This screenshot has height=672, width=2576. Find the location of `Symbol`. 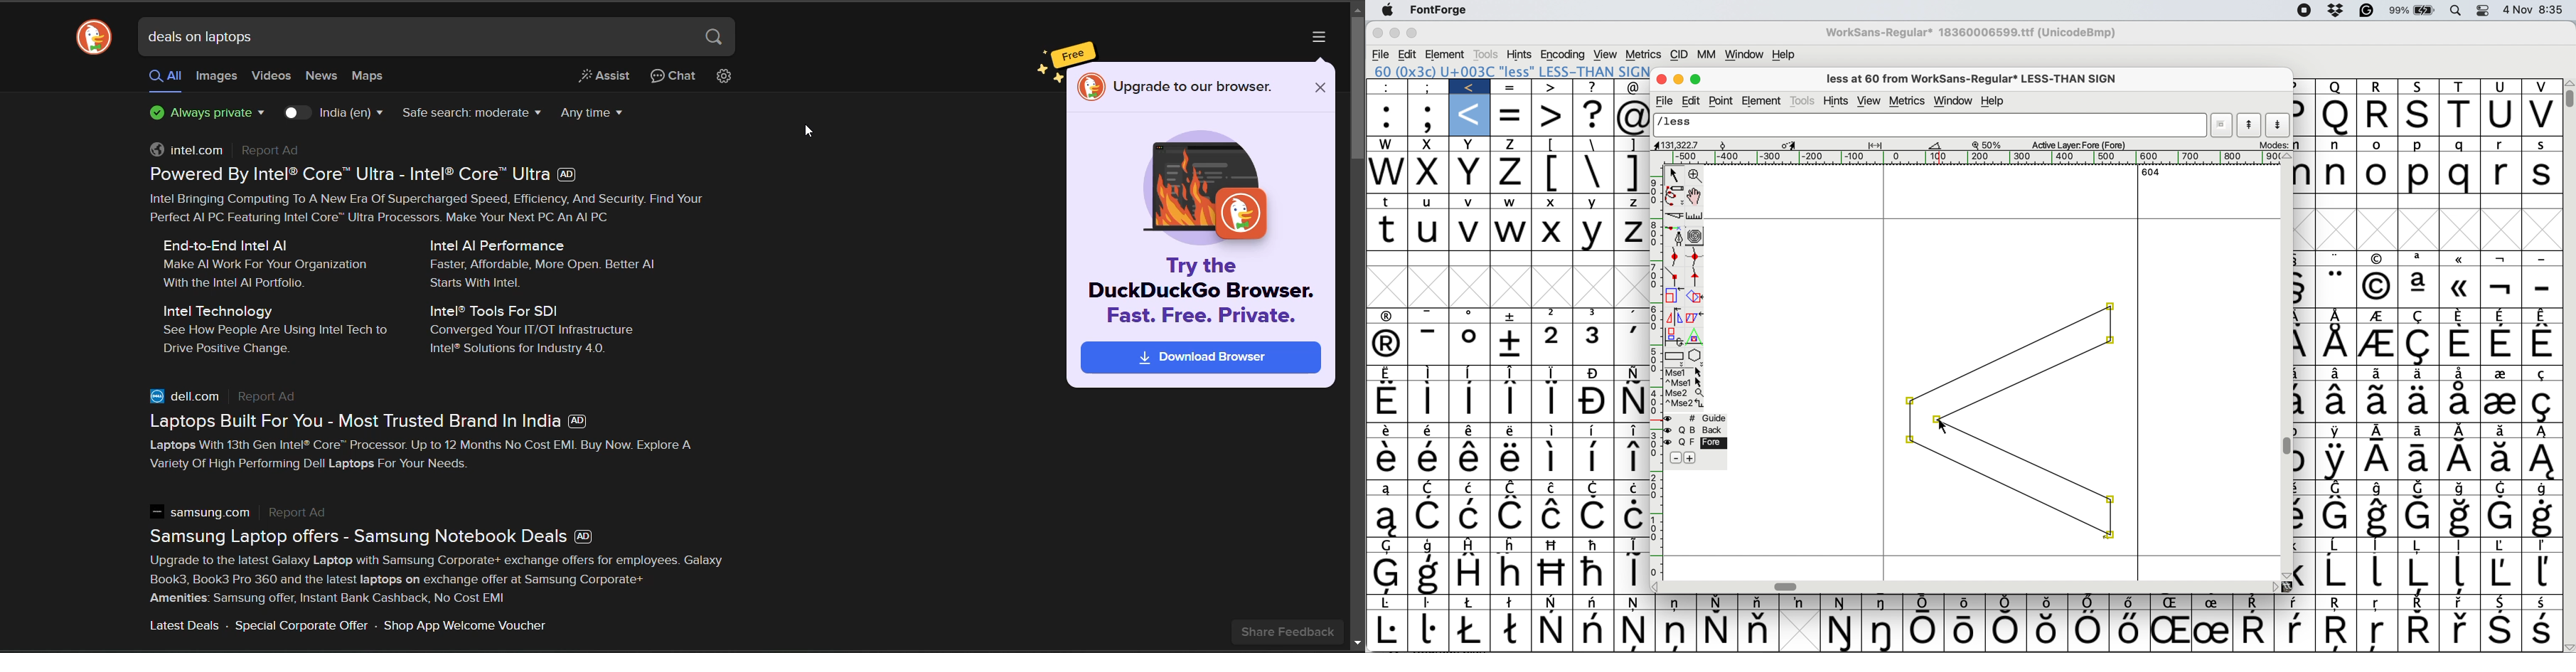

Symbol is located at coordinates (1471, 630).